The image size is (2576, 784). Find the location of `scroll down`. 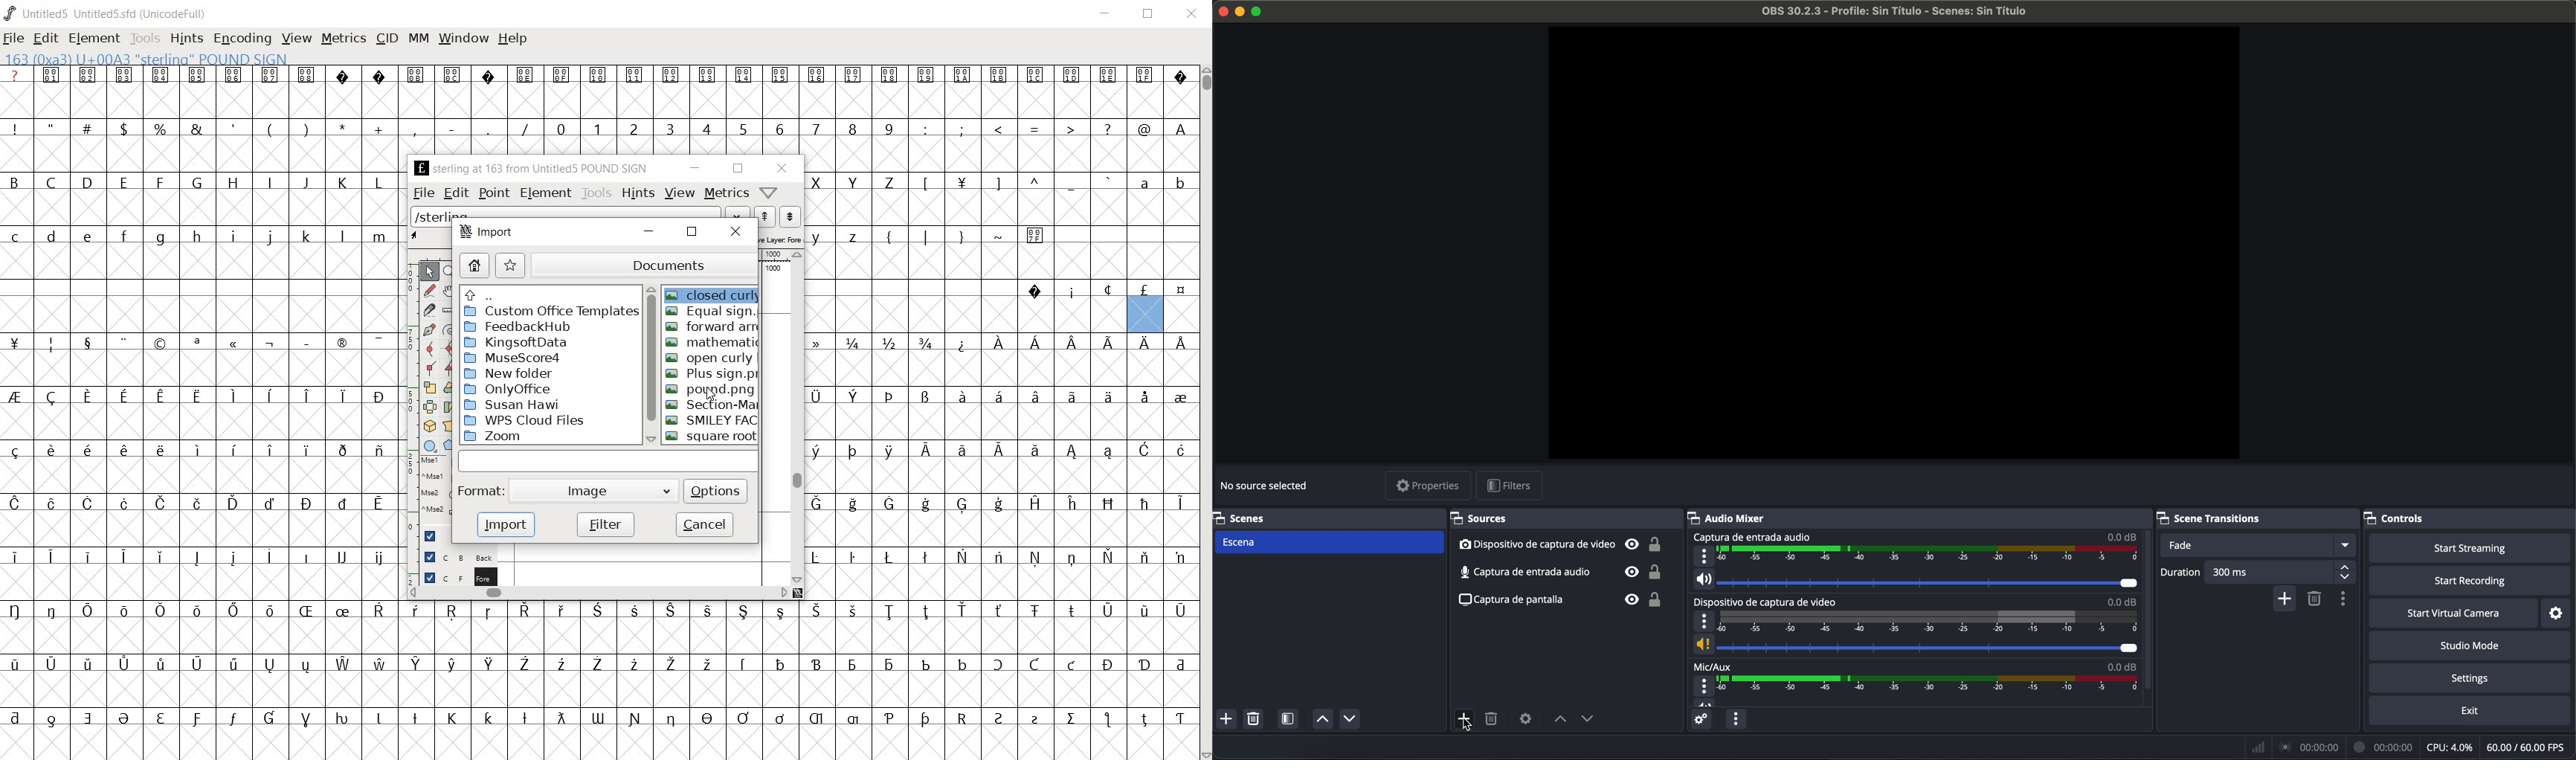

scroll down is located at coordinates (2149, 599).